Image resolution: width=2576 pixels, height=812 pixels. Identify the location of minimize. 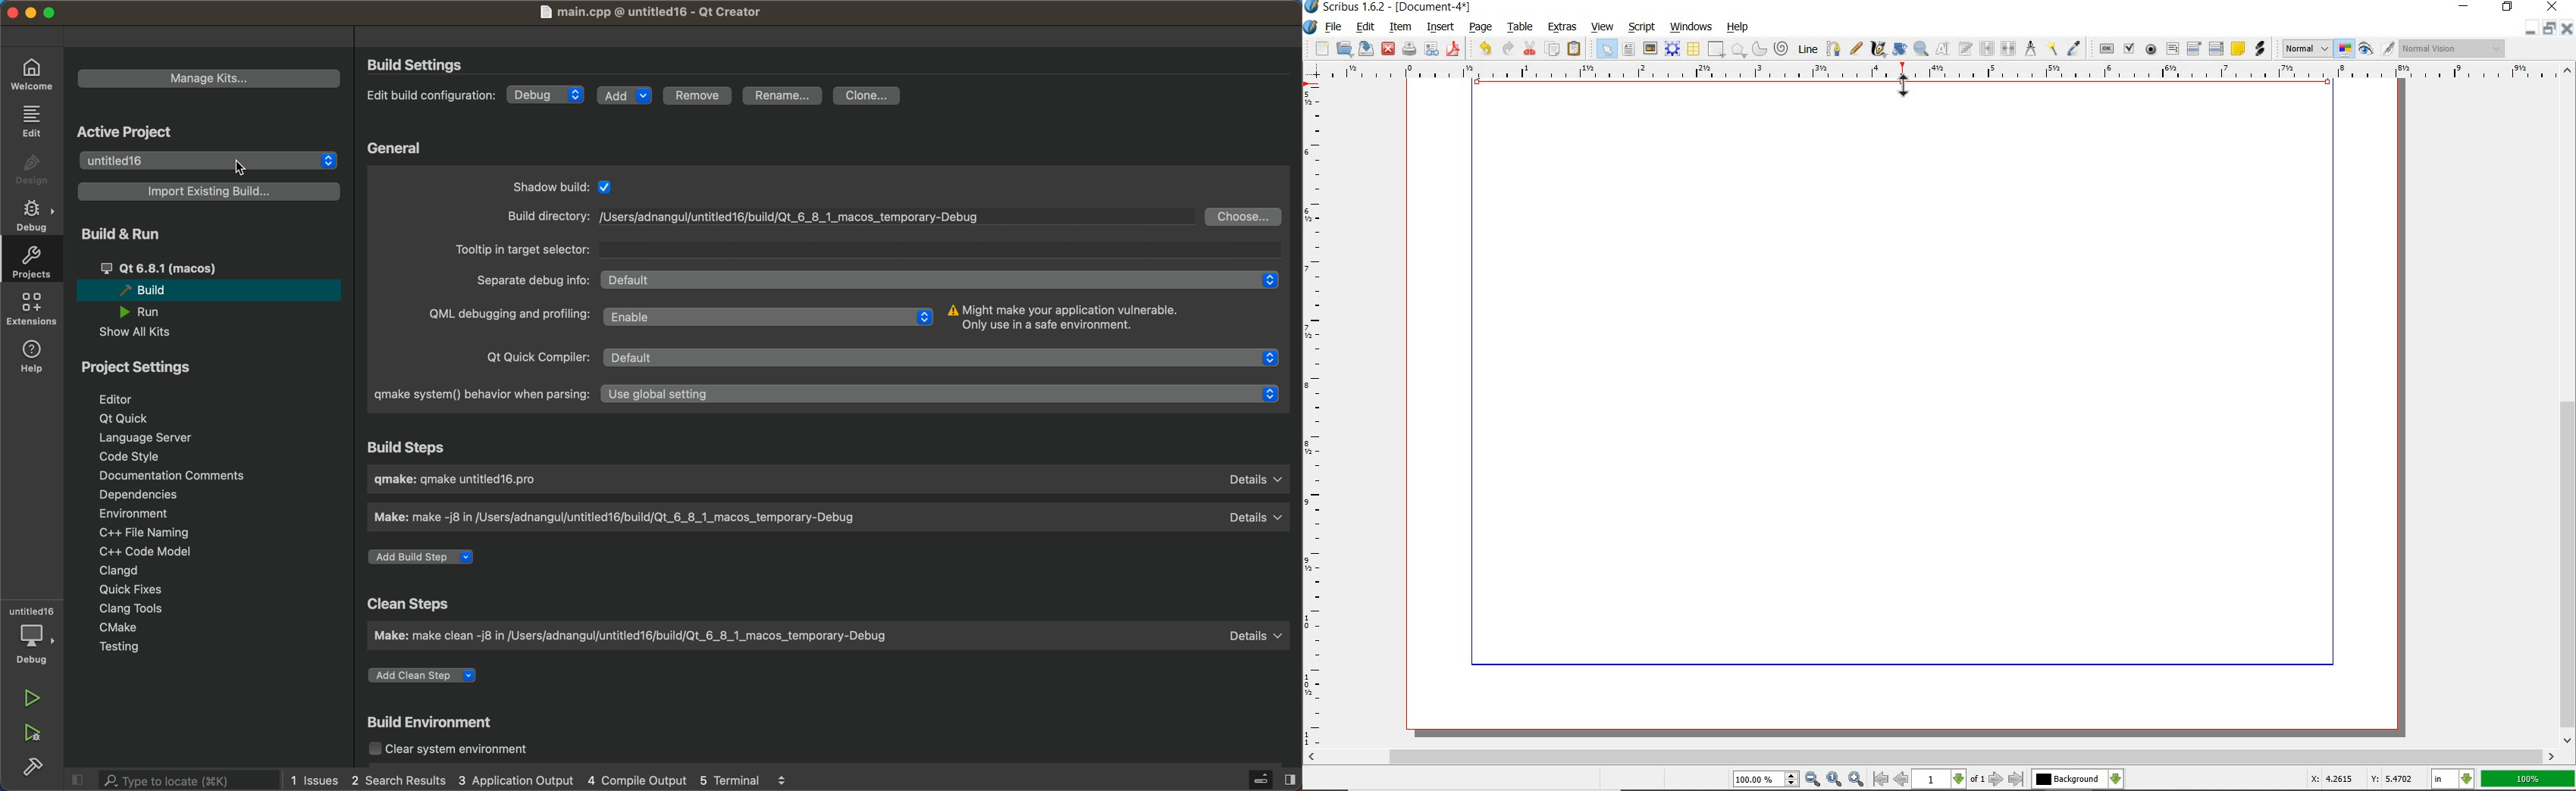
(2465, 7).